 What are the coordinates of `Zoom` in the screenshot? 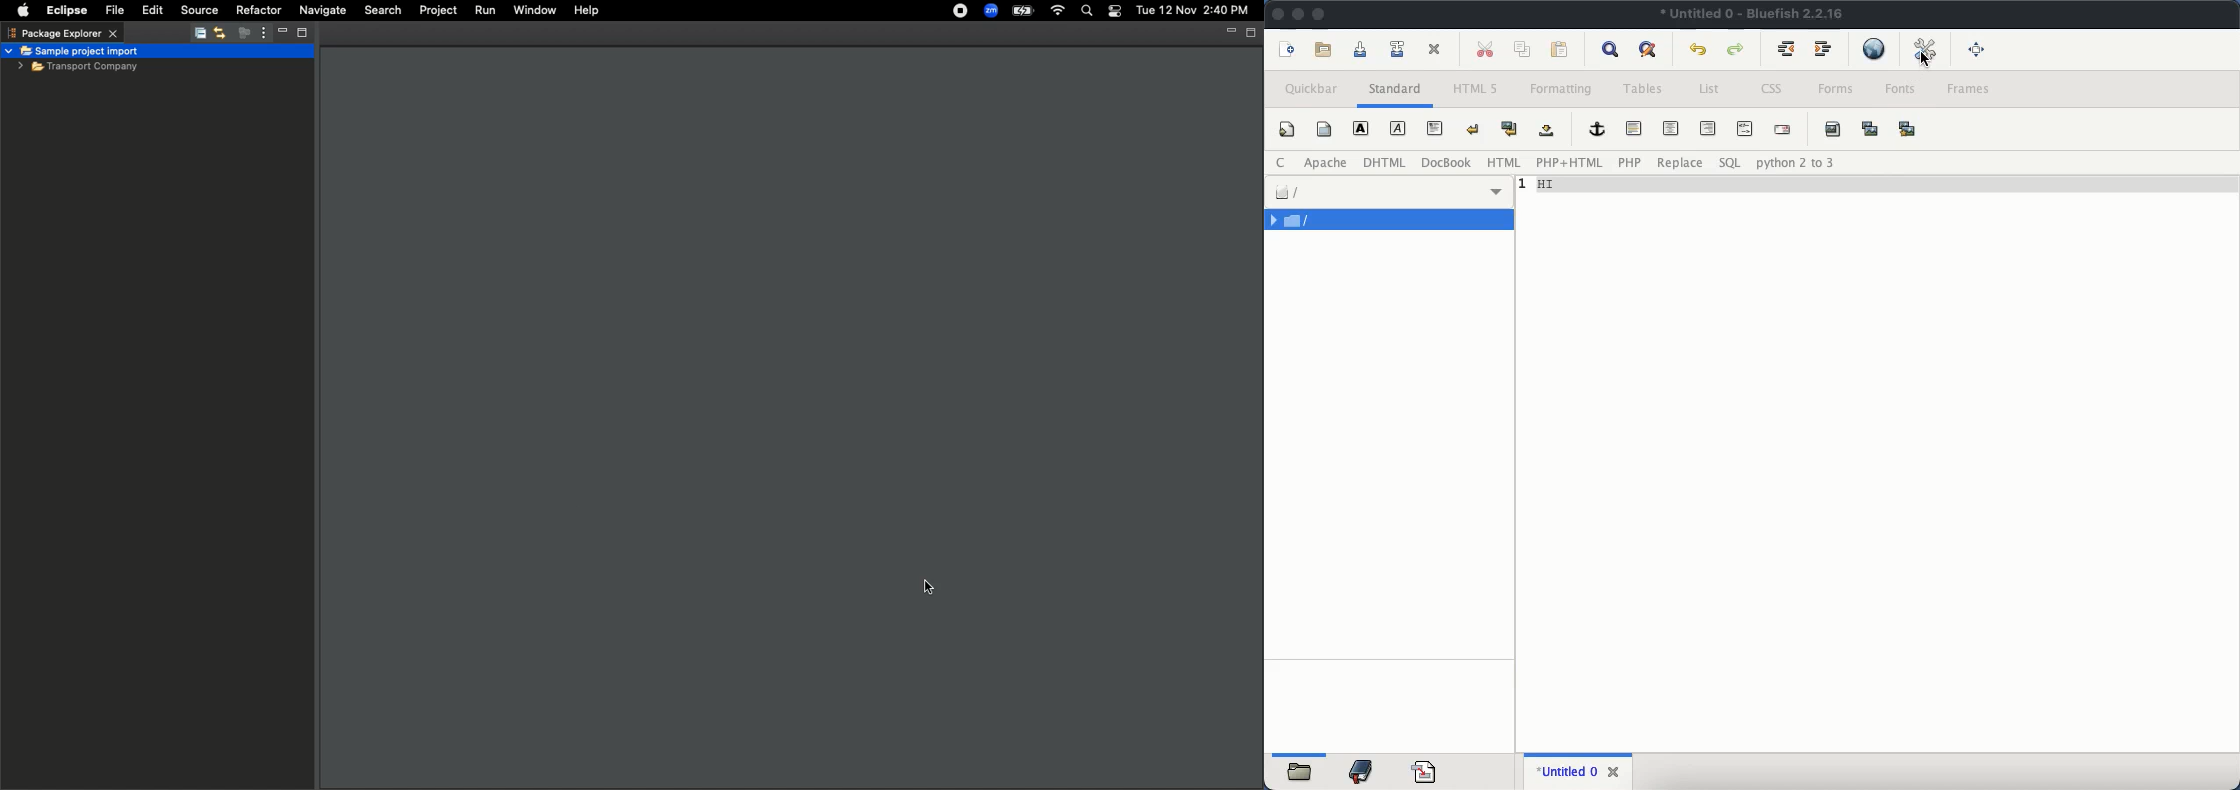 It's located at (989, 11).